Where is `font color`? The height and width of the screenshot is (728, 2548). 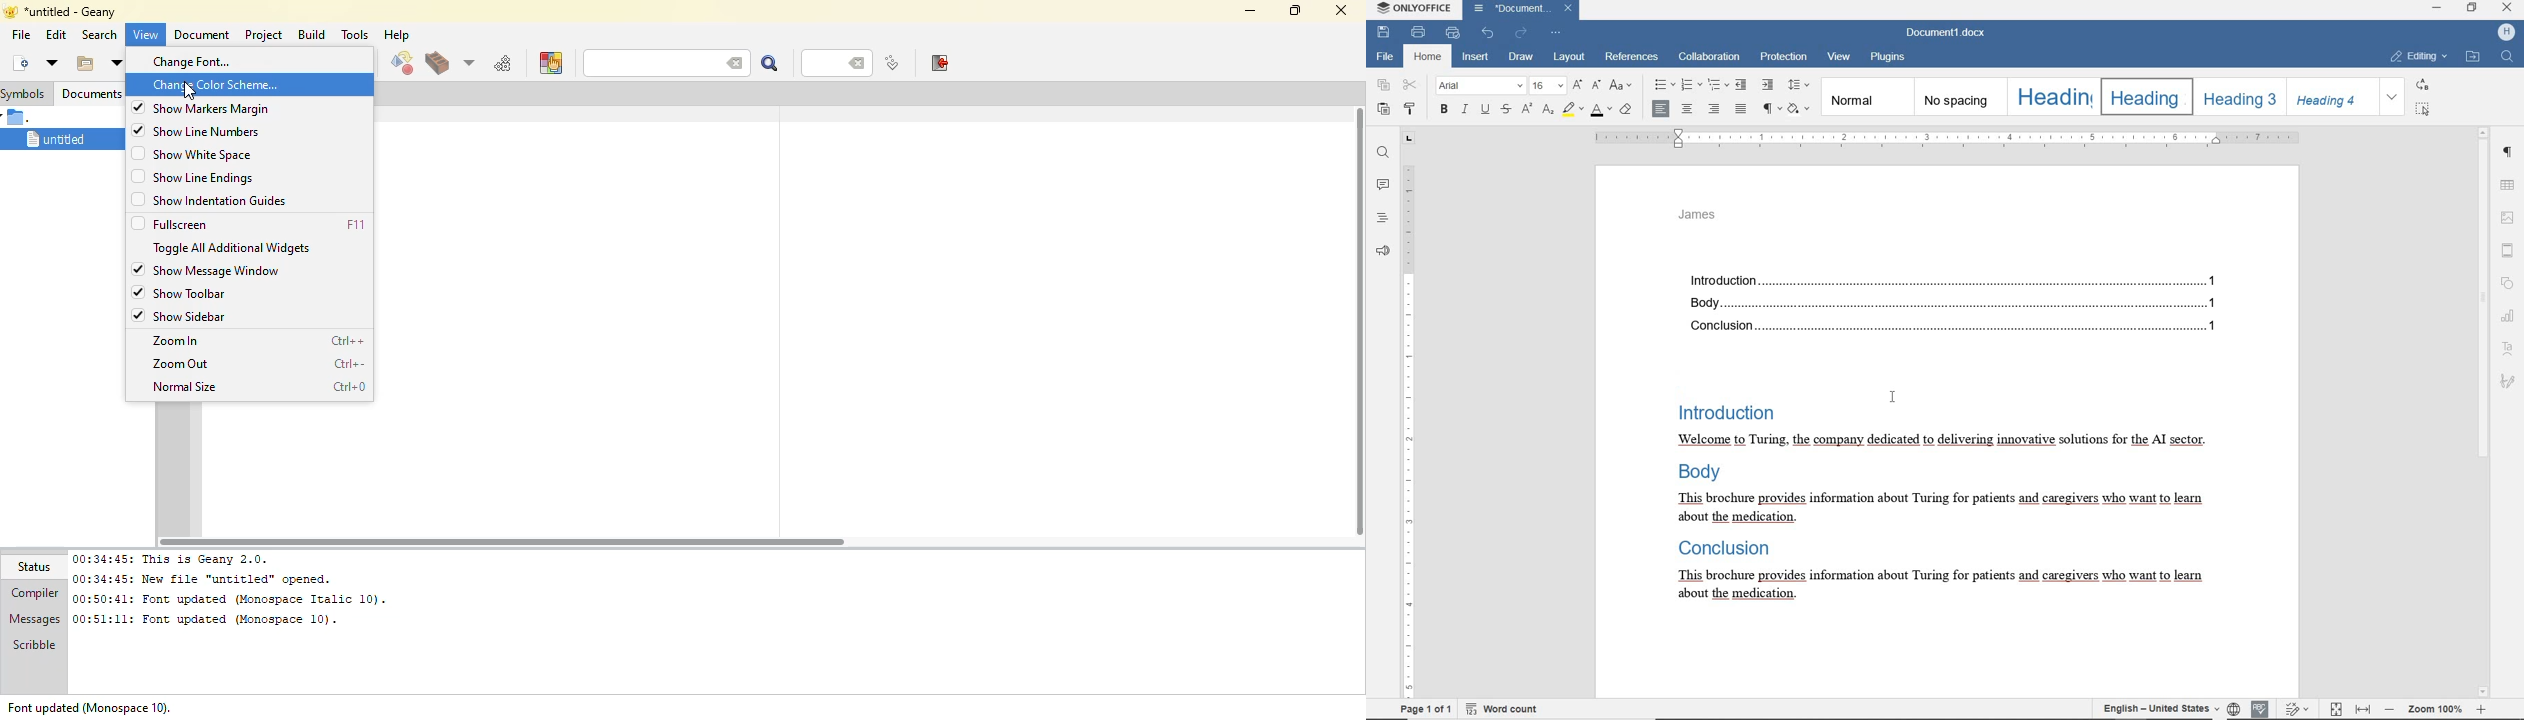 font color is located at coordinates (1603, 108).